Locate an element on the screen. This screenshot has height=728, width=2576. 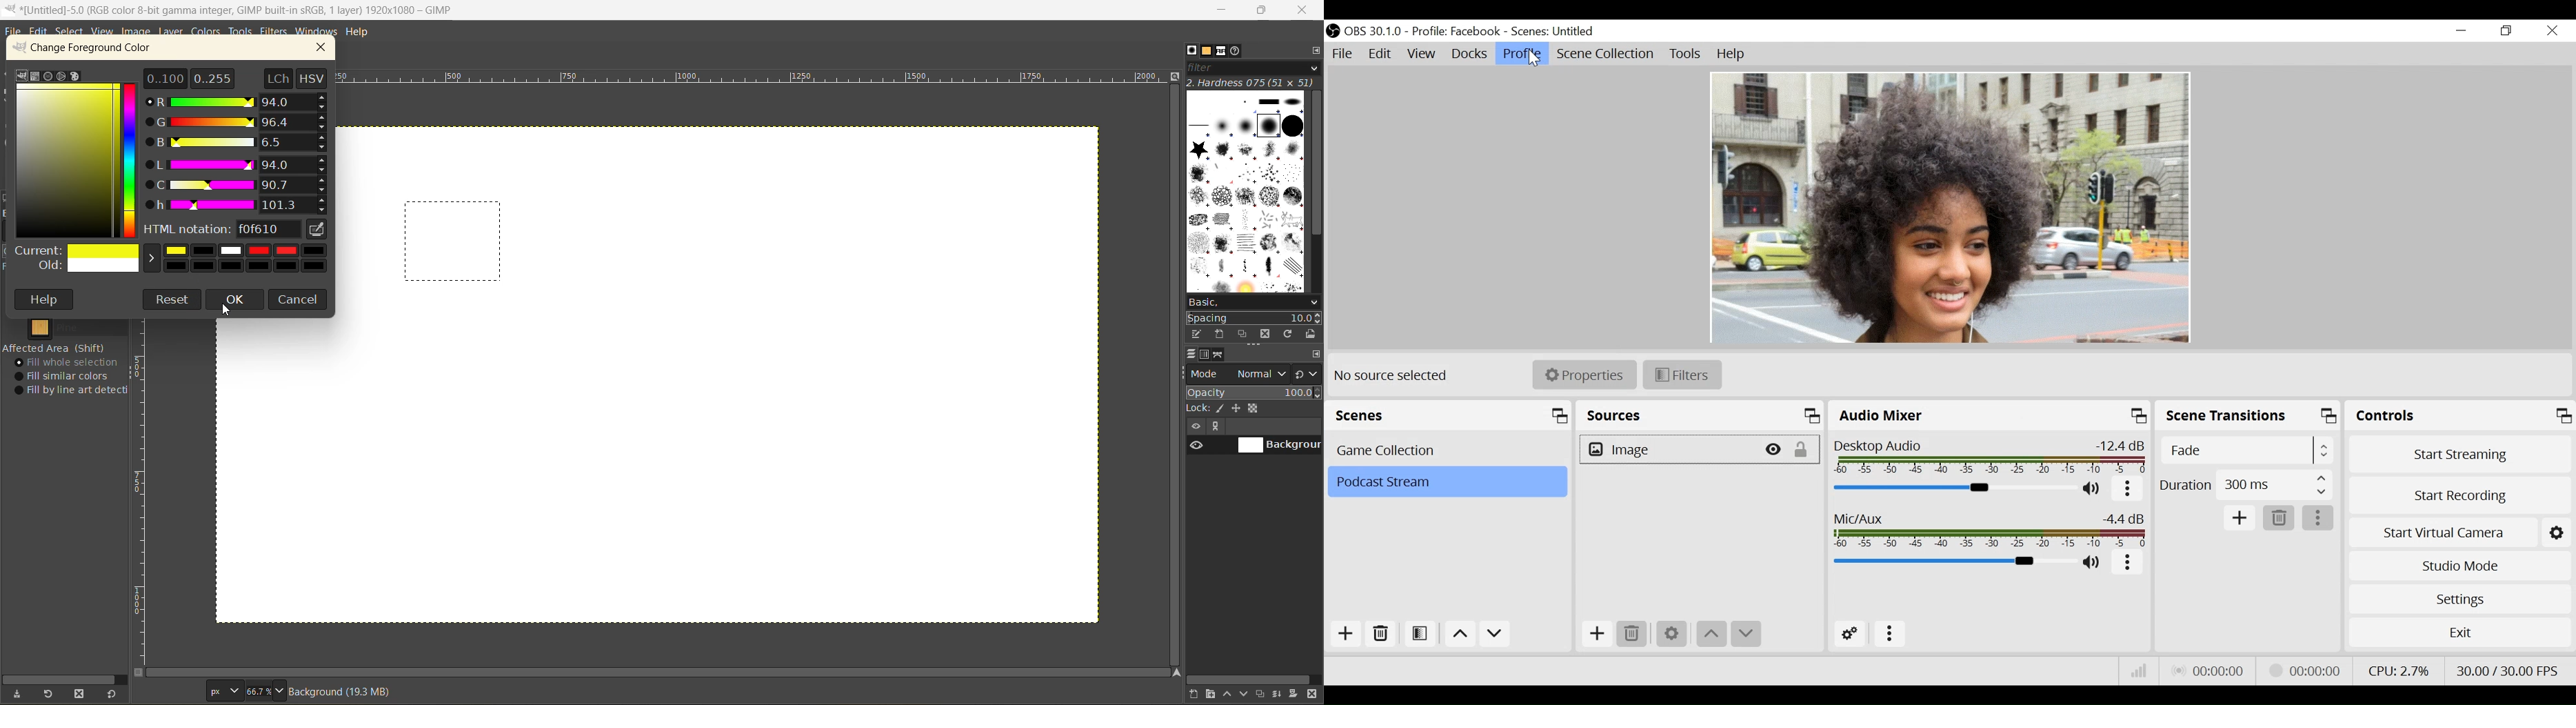
Exit is located at coordinates (2459, 631).